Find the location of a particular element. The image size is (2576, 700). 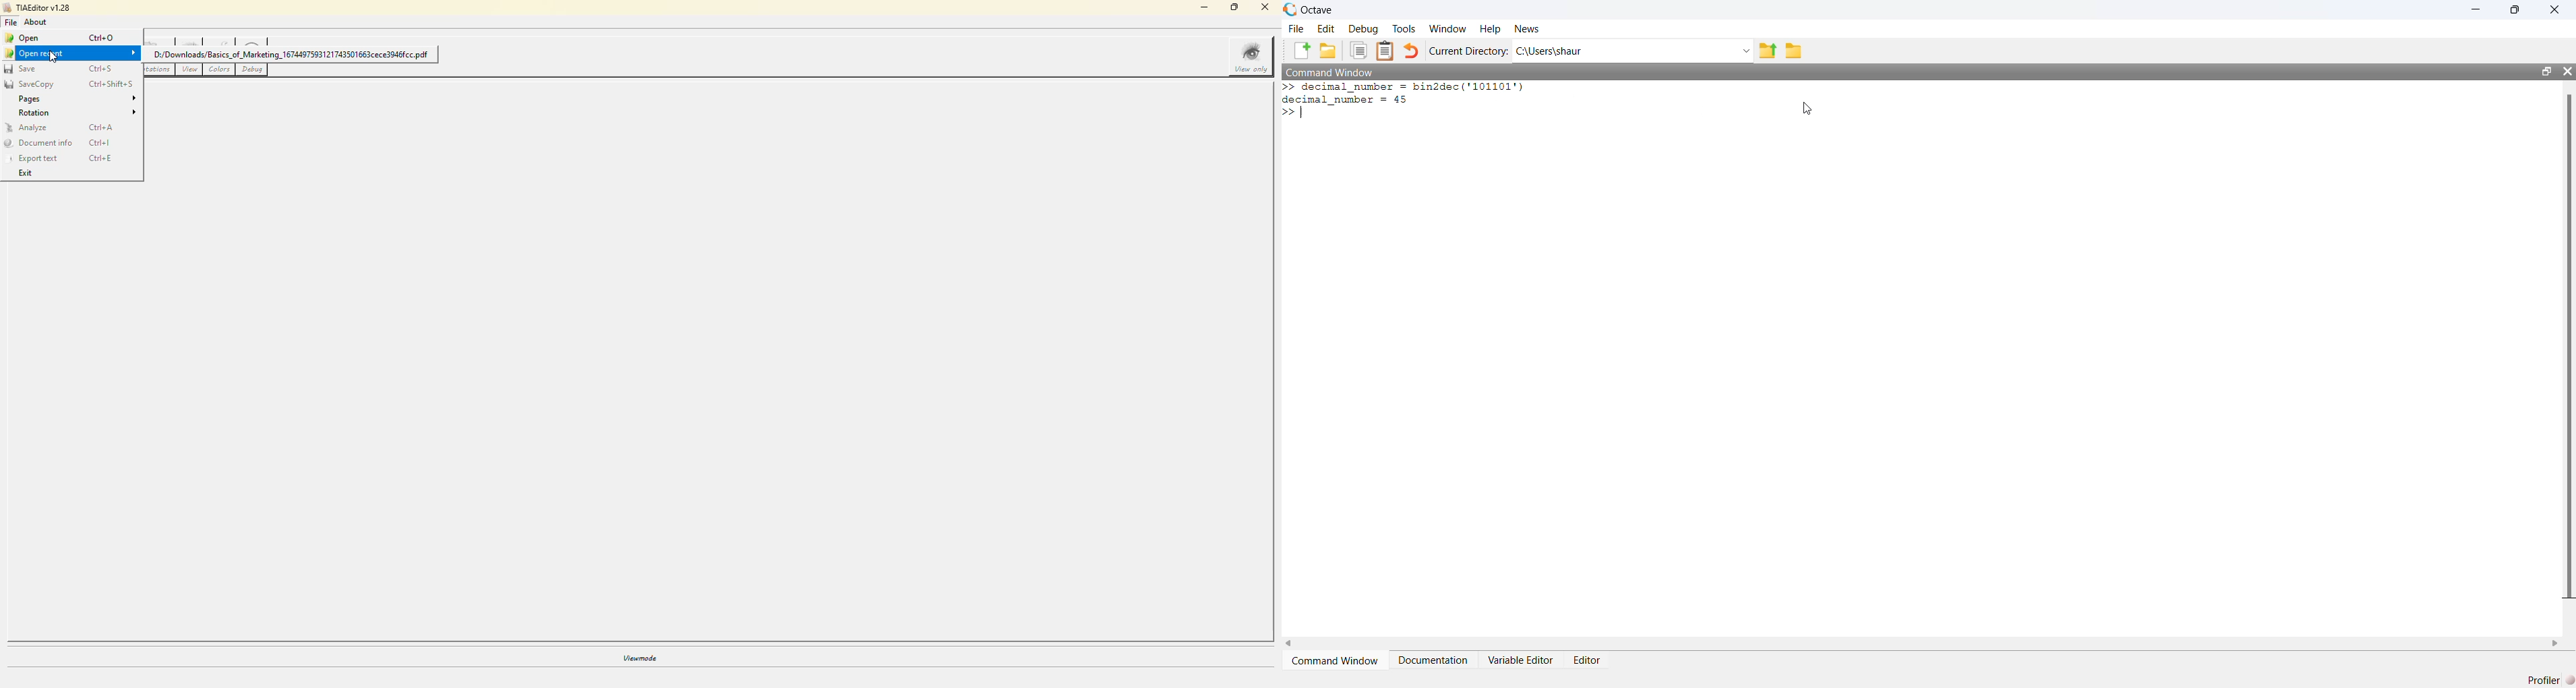

file is located at coordinates (1297, 28).